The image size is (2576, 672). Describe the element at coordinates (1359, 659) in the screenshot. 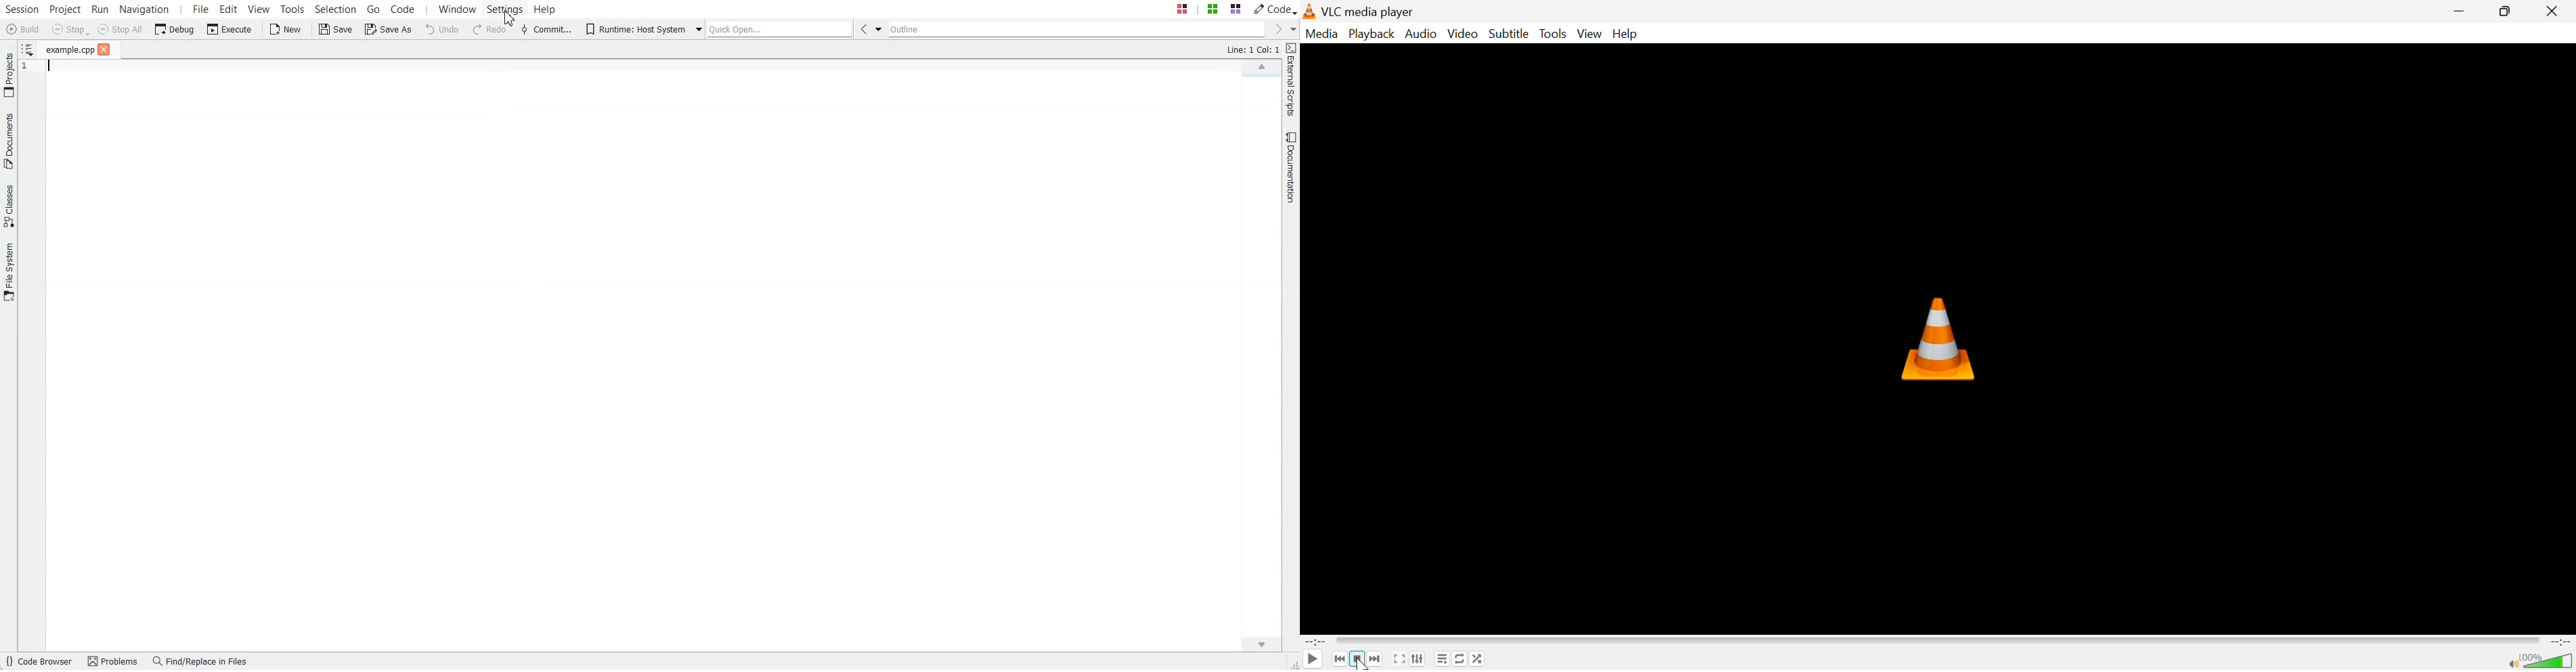

I see `Stop playback` at that location.